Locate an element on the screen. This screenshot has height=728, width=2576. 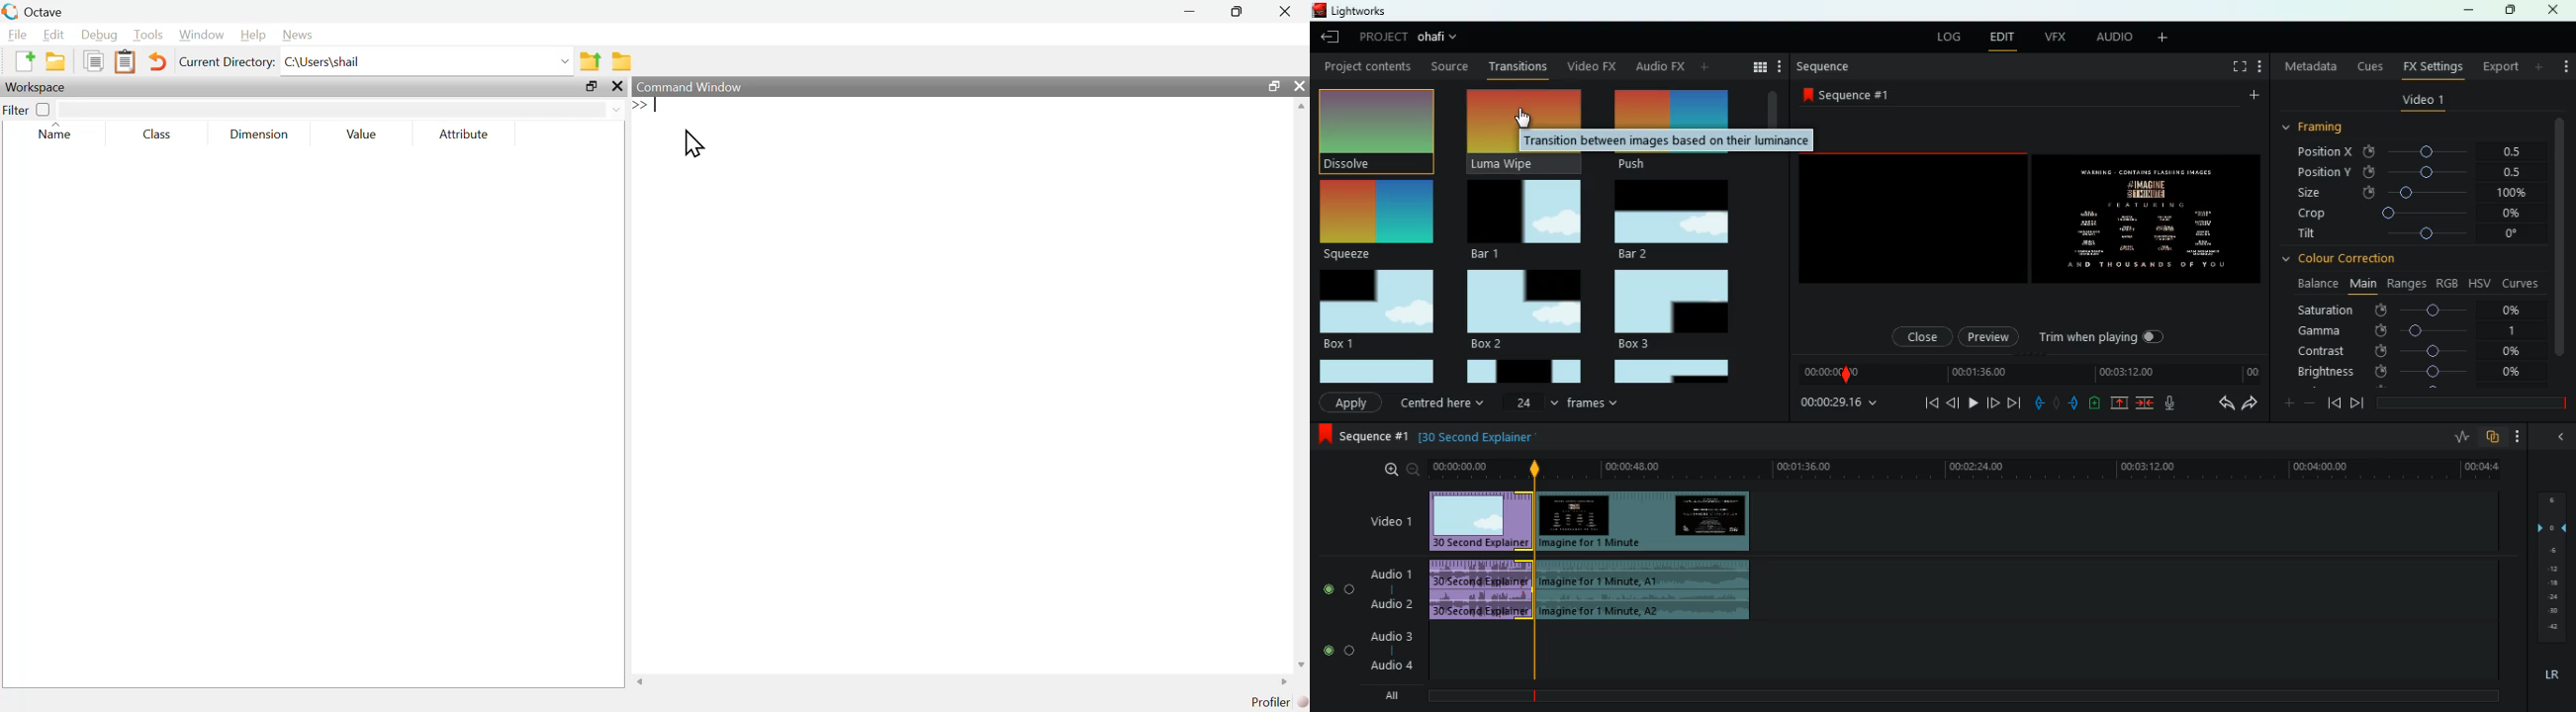
frames is located at coordinates (2549, 568).